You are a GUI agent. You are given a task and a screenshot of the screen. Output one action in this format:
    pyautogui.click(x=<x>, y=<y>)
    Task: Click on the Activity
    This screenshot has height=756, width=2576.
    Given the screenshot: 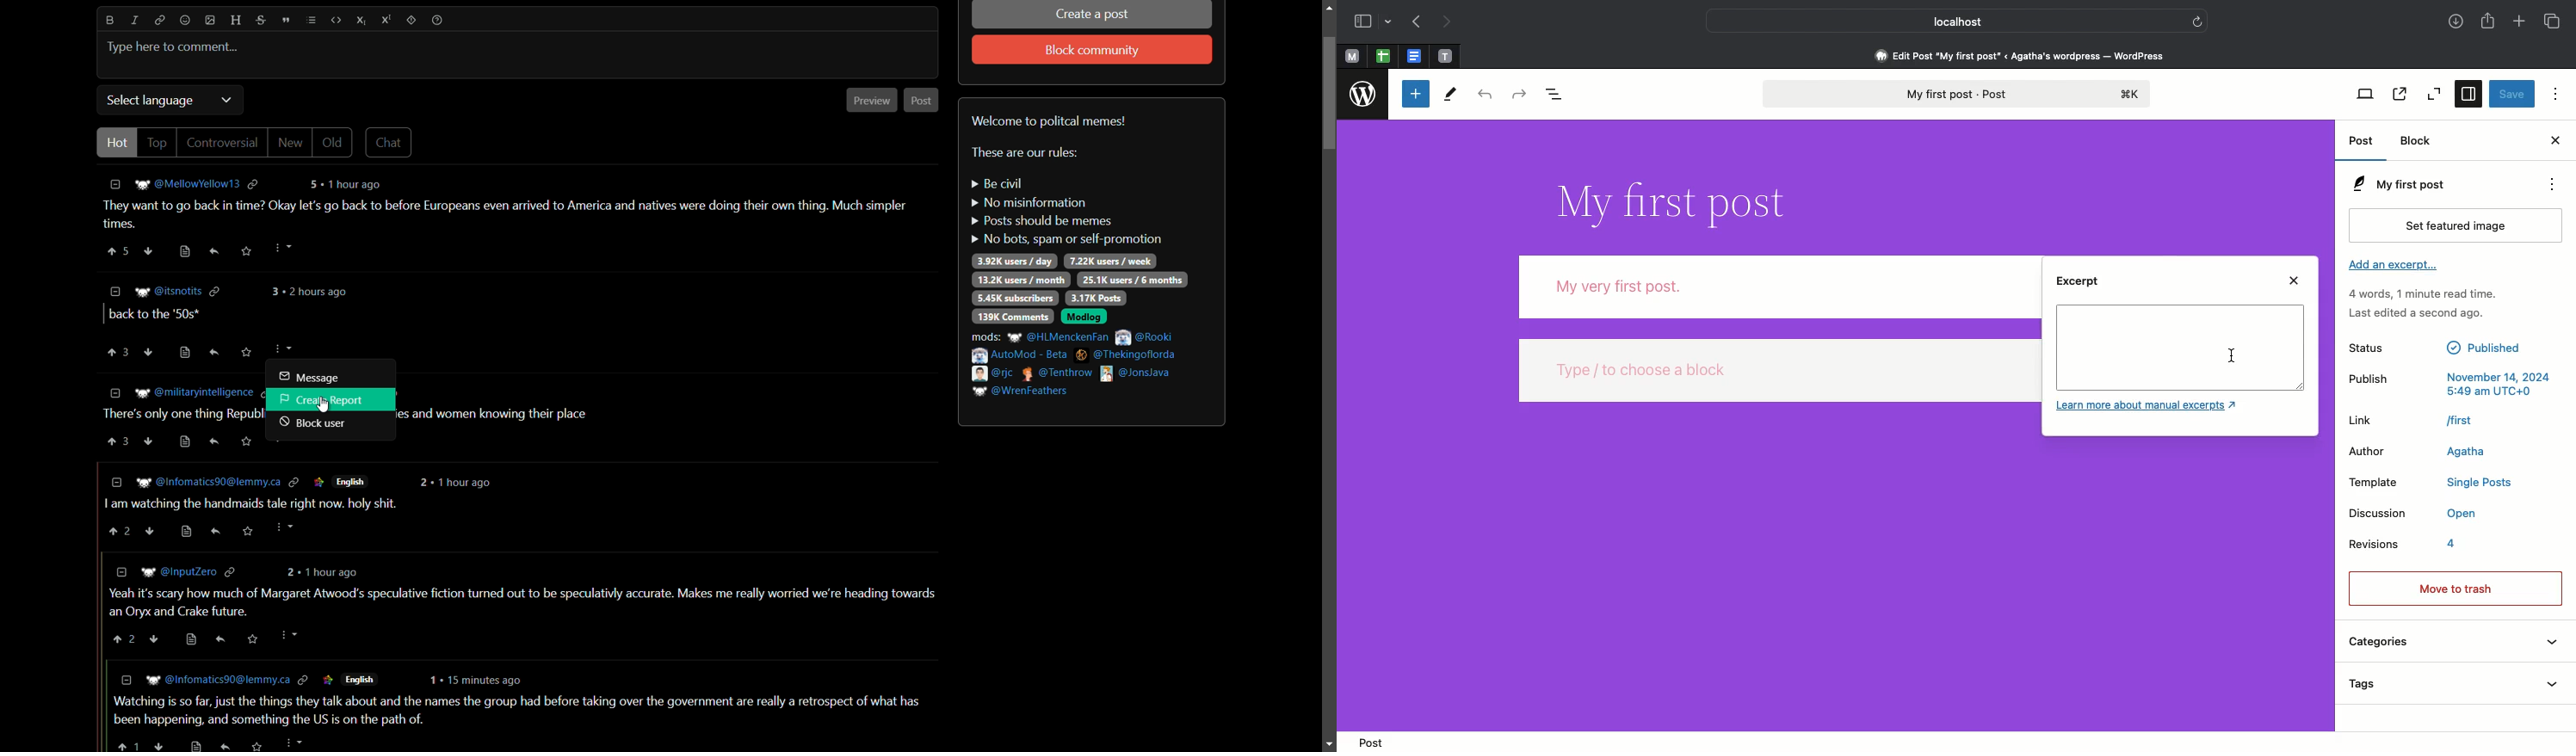 What is the action you would take?
    pyautogui.click(x=2422, y=304)
    